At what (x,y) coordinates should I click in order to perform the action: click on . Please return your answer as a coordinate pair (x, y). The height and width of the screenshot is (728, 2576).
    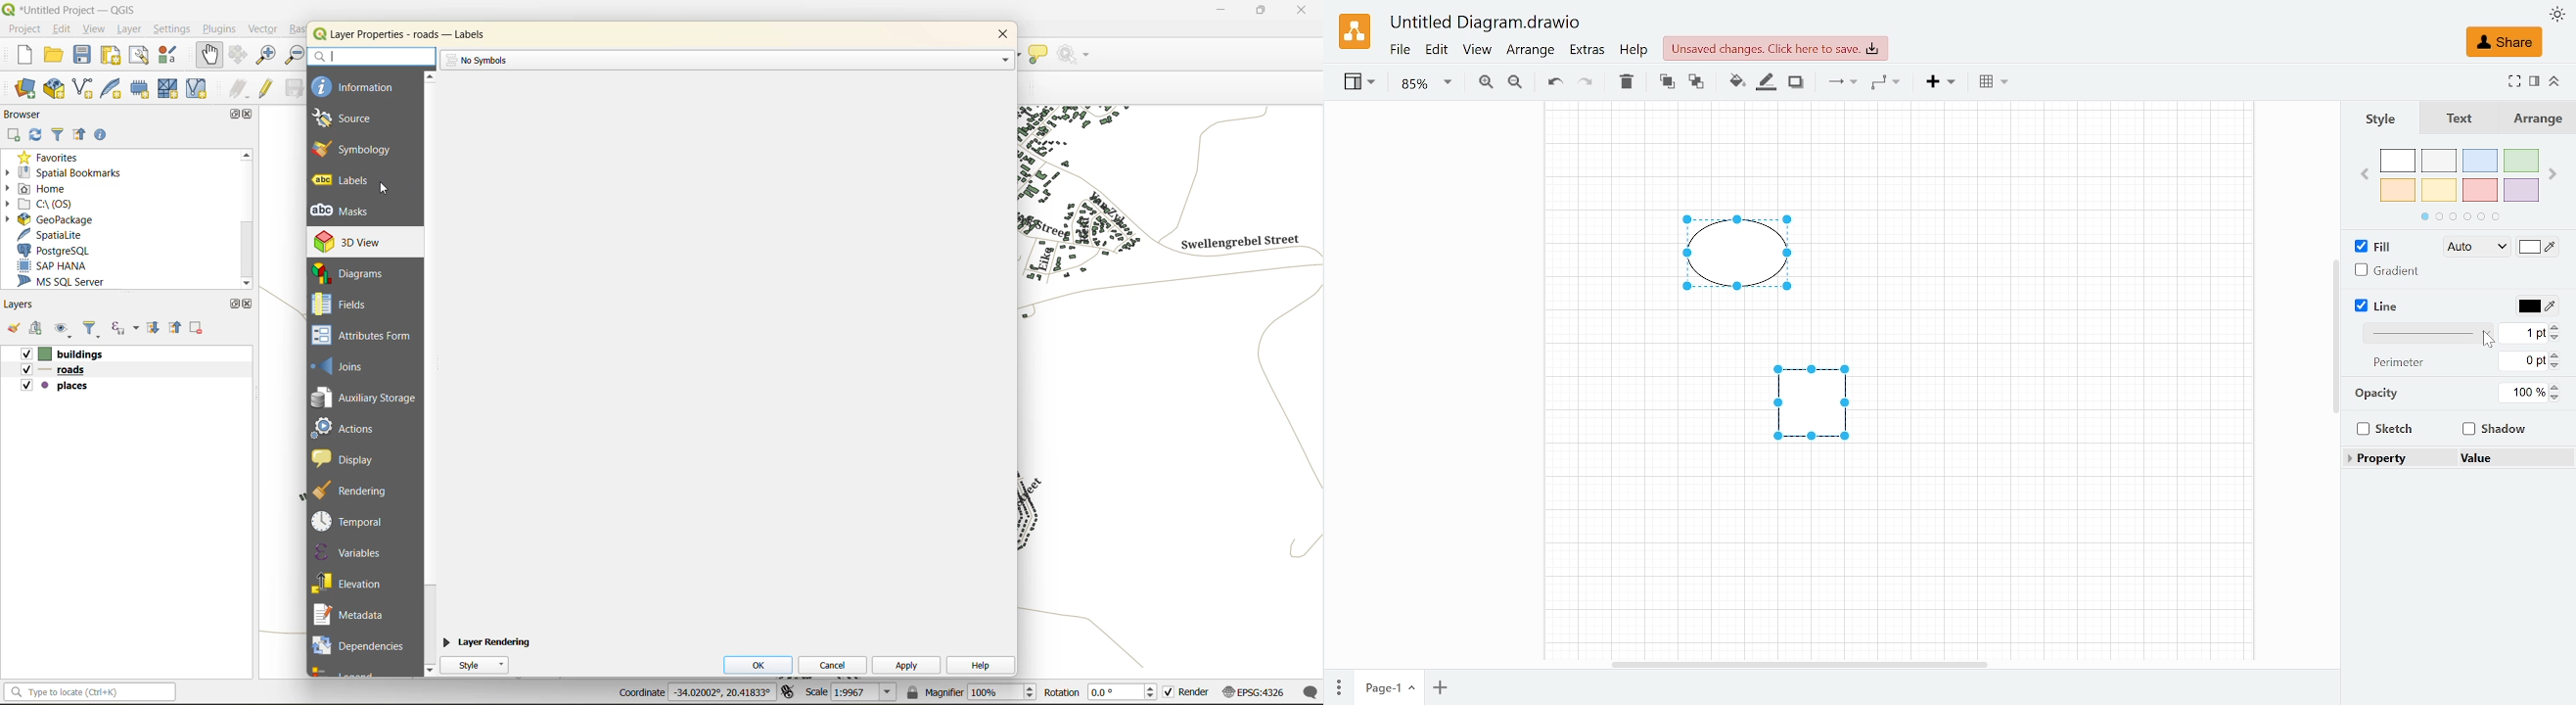
    Looking at the image, I should click on (2515, 81).